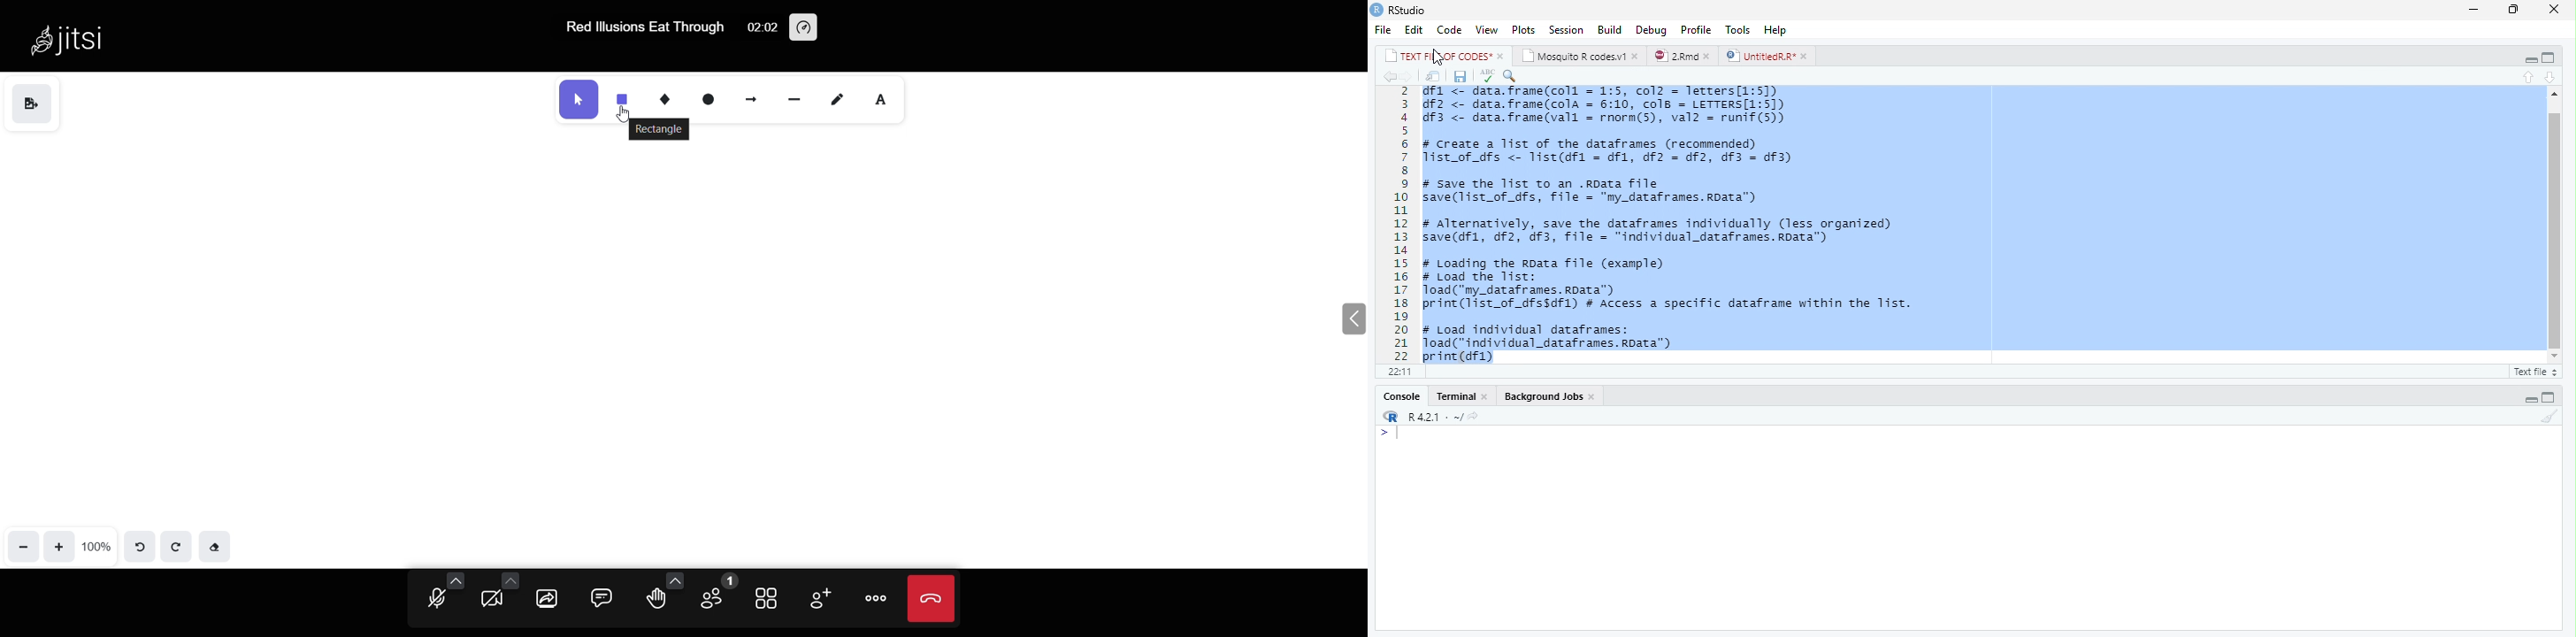 The width and height of the screenshot is (2576, 644). Describe the element at coordinates (73, 38) in the screenshot. I see `Jitsi` at that location.